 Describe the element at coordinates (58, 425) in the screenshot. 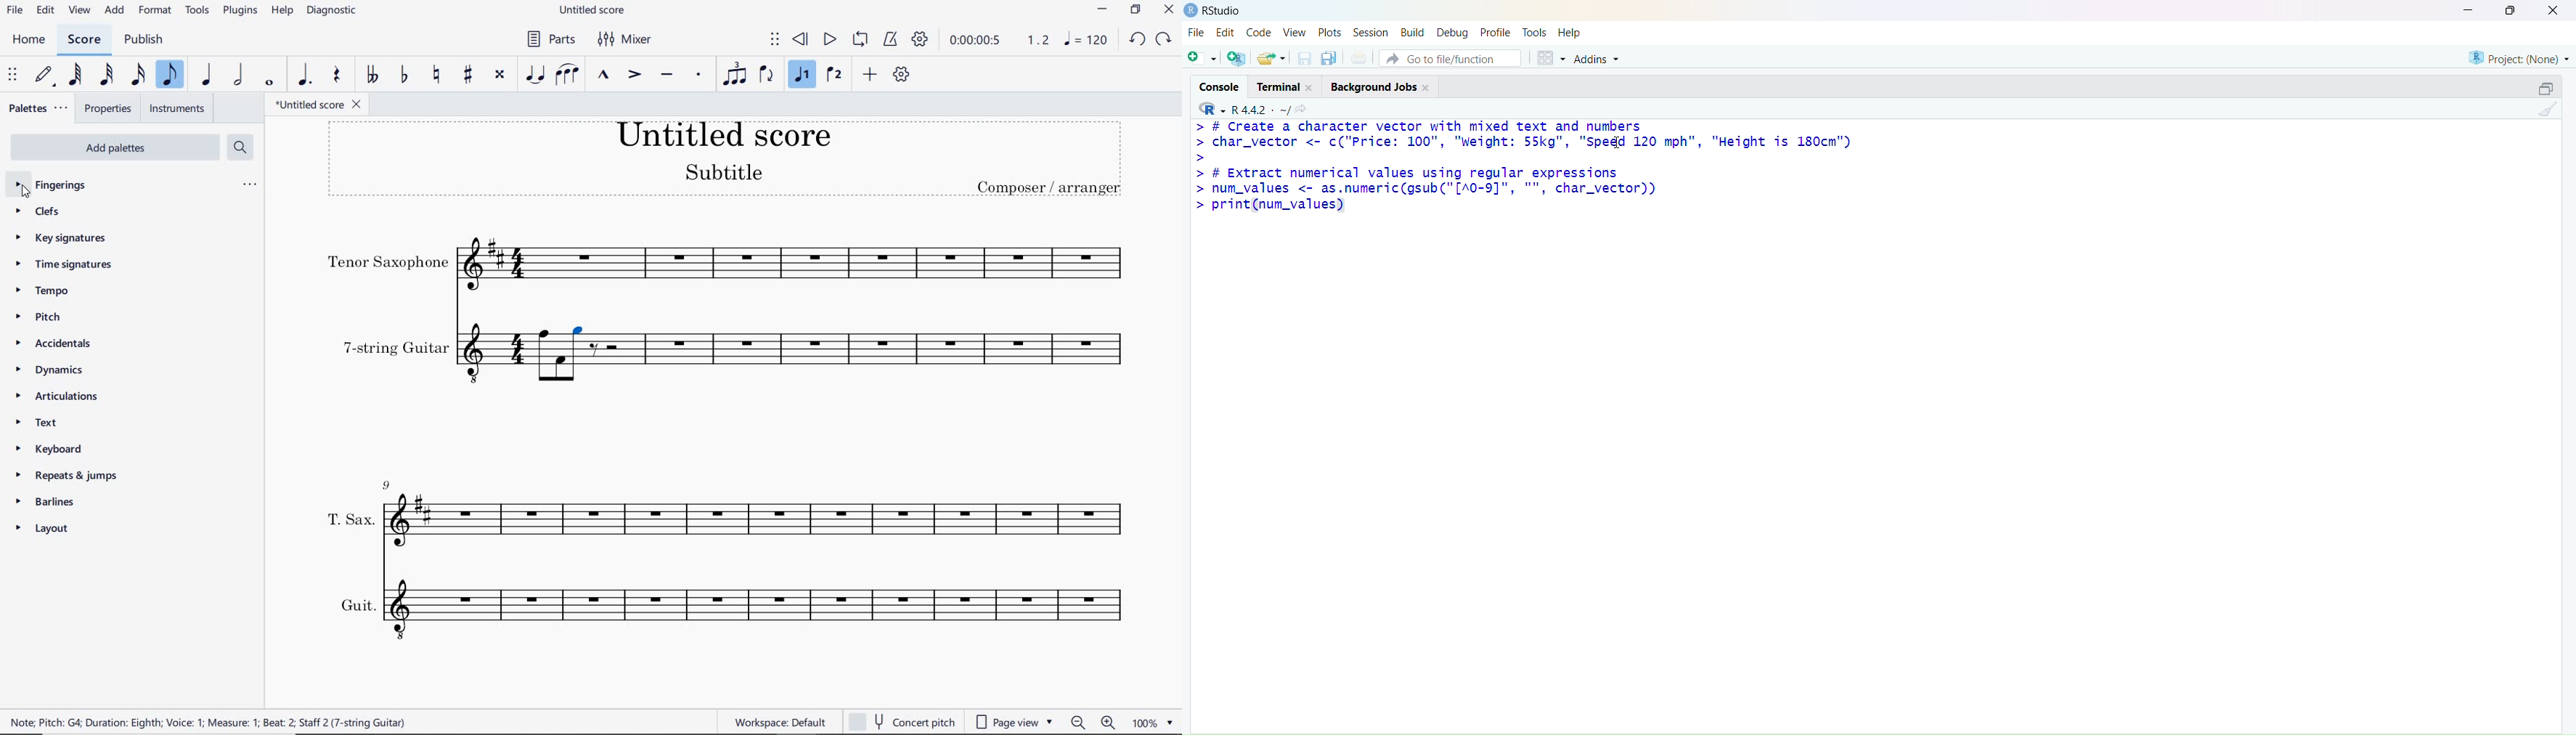

I see `TEXT` at that location.